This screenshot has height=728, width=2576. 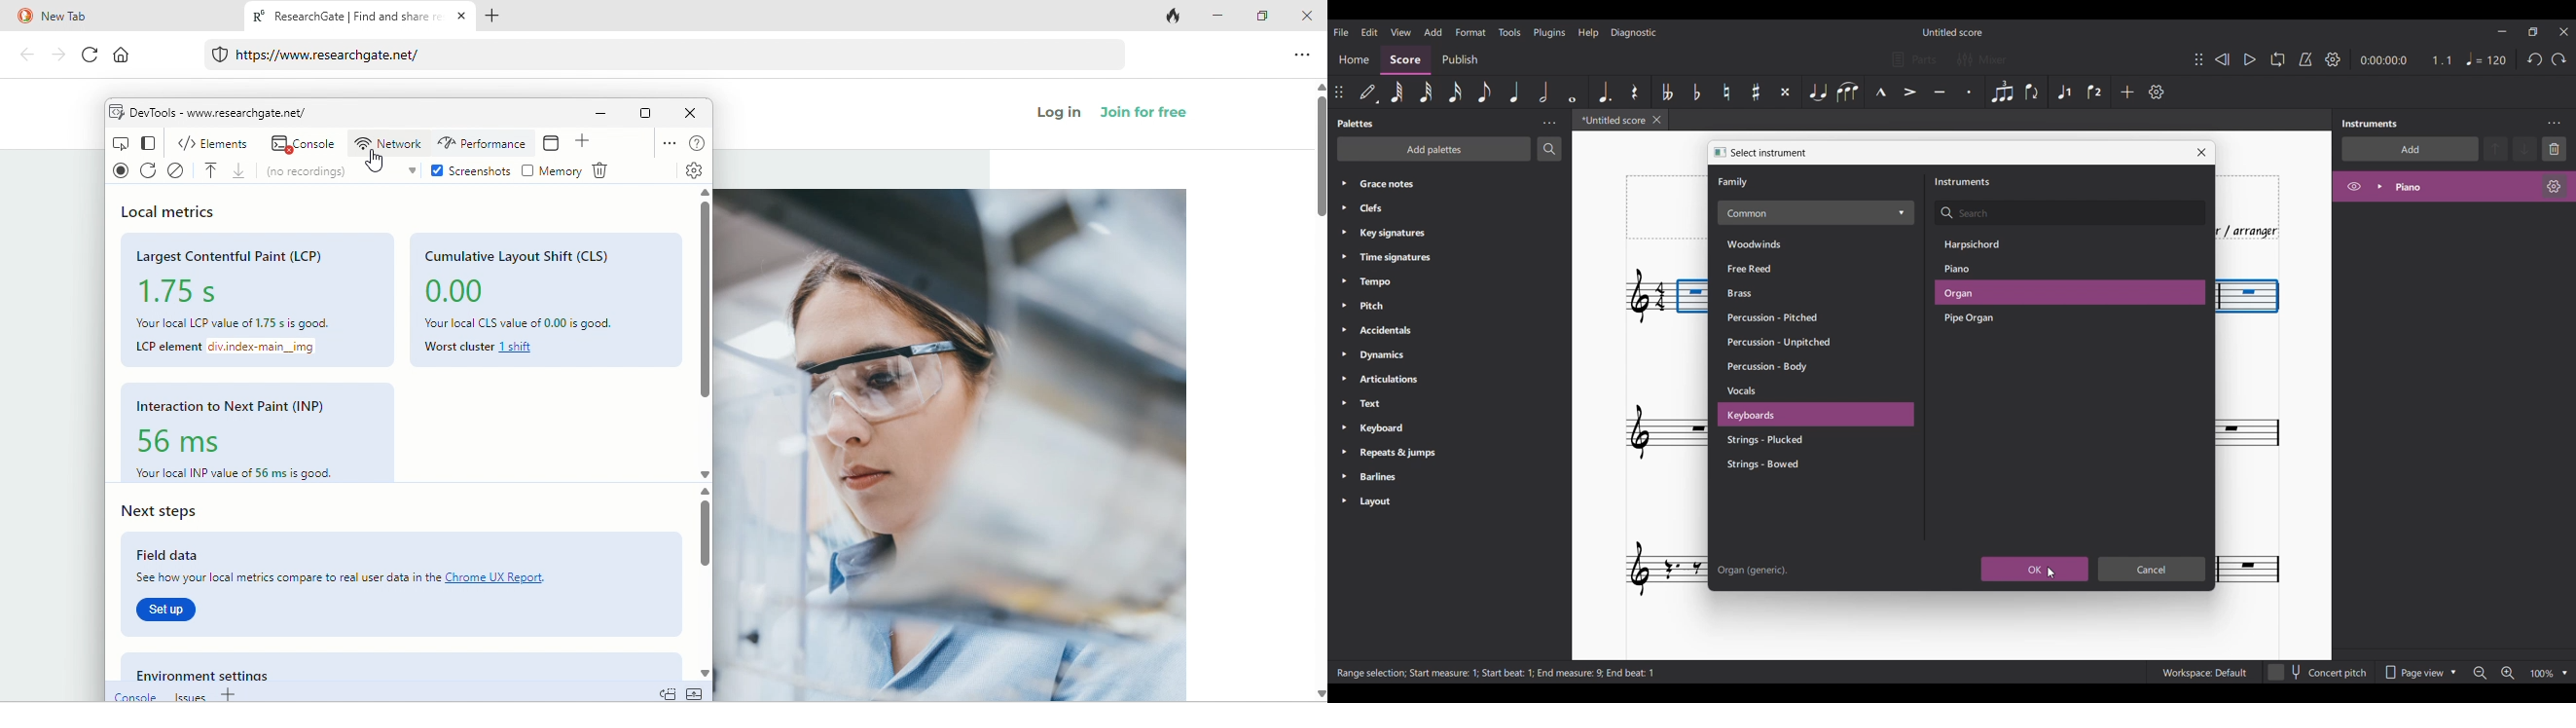 What do you see at coordinates (1355, 58) in the screenshot?
I see `Home section` at bounding box center [1355, 58].